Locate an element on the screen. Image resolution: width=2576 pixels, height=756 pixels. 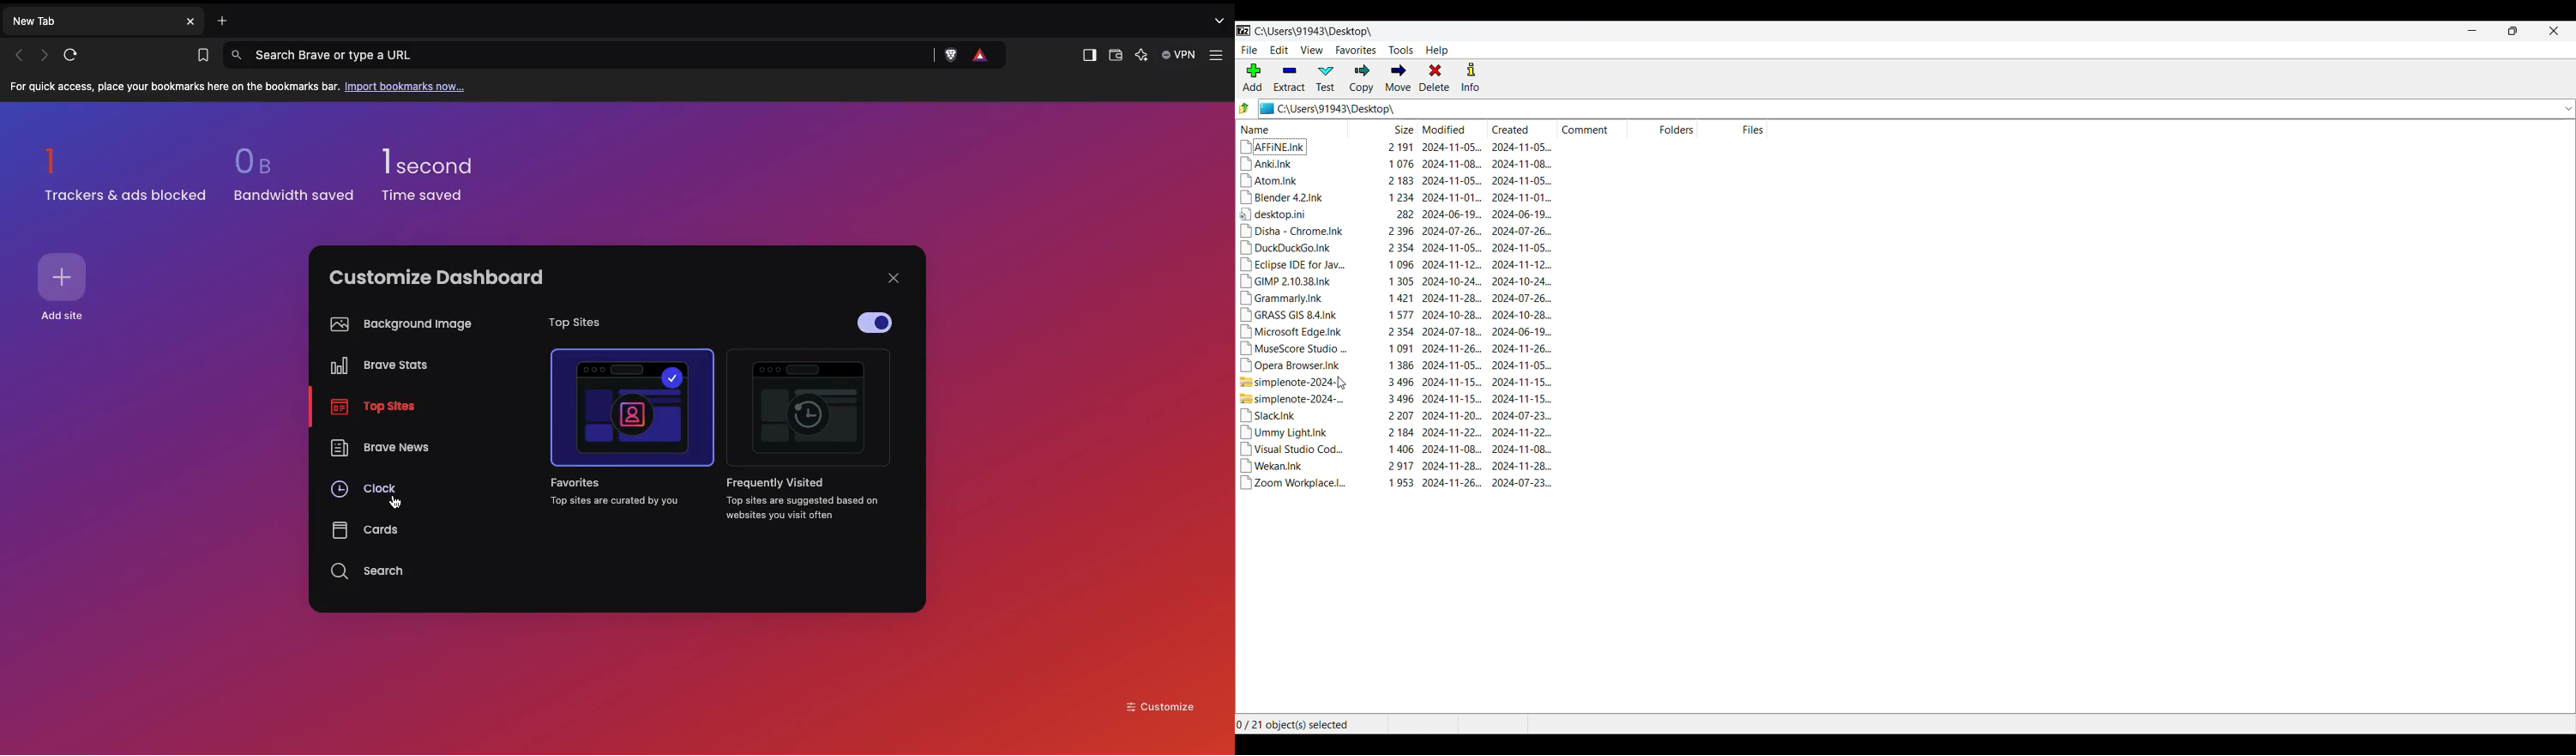
For quick access, place your bookmarks here on the bookmarks bar. is located at coordinates (175, 88).